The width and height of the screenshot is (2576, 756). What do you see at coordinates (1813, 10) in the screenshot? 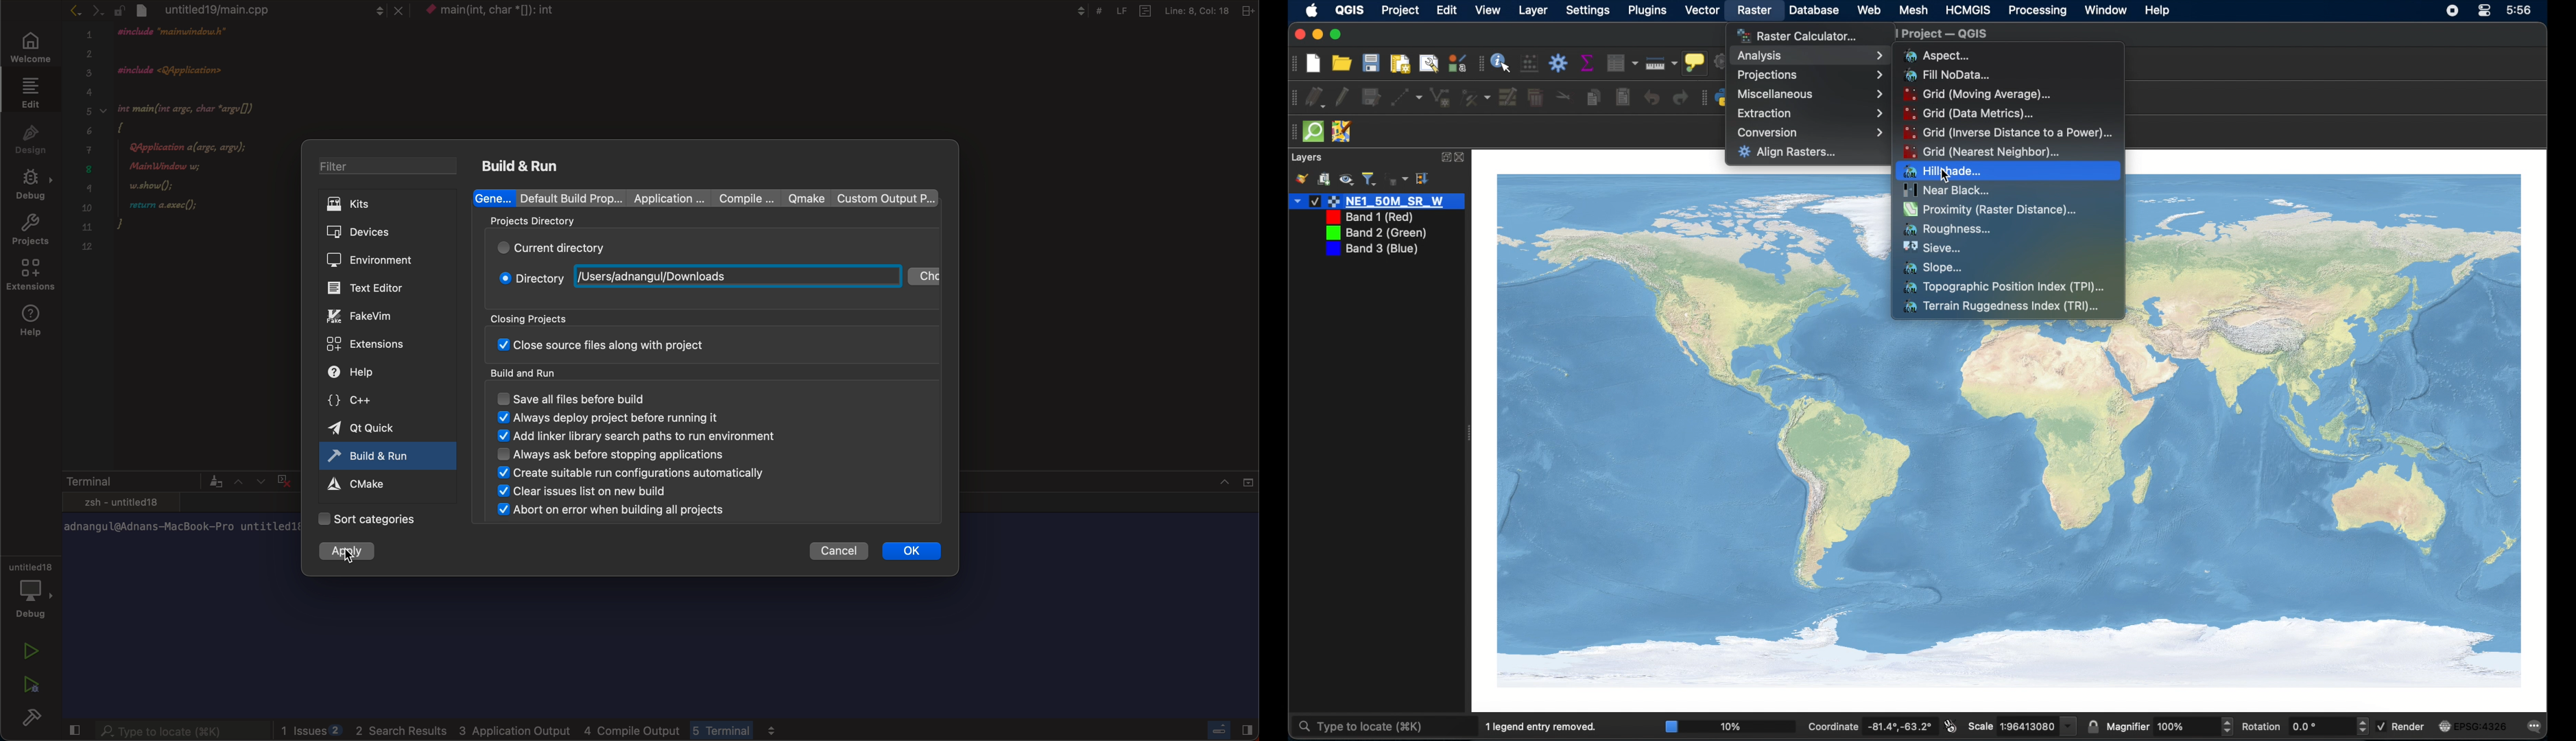
I see `database` at bounding box center [1813, 10].